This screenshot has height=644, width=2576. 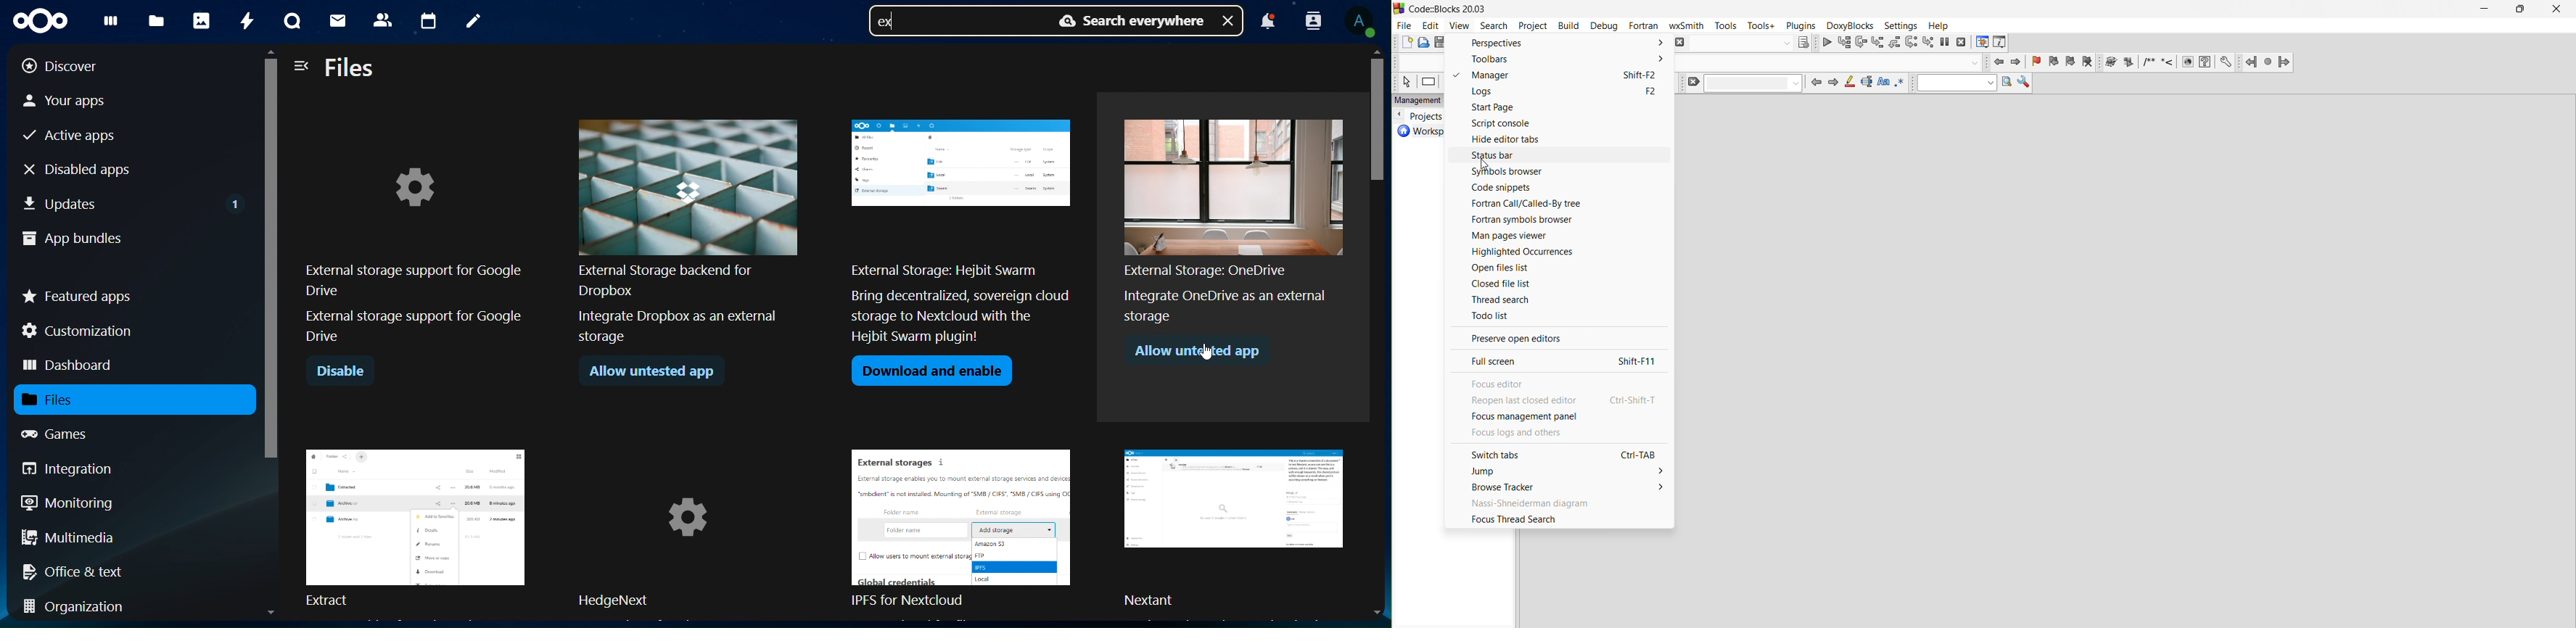 What do you see at coordinates (1559, 269) in the screenshot?
I see `open files list` at bounding box center [1559, 269].